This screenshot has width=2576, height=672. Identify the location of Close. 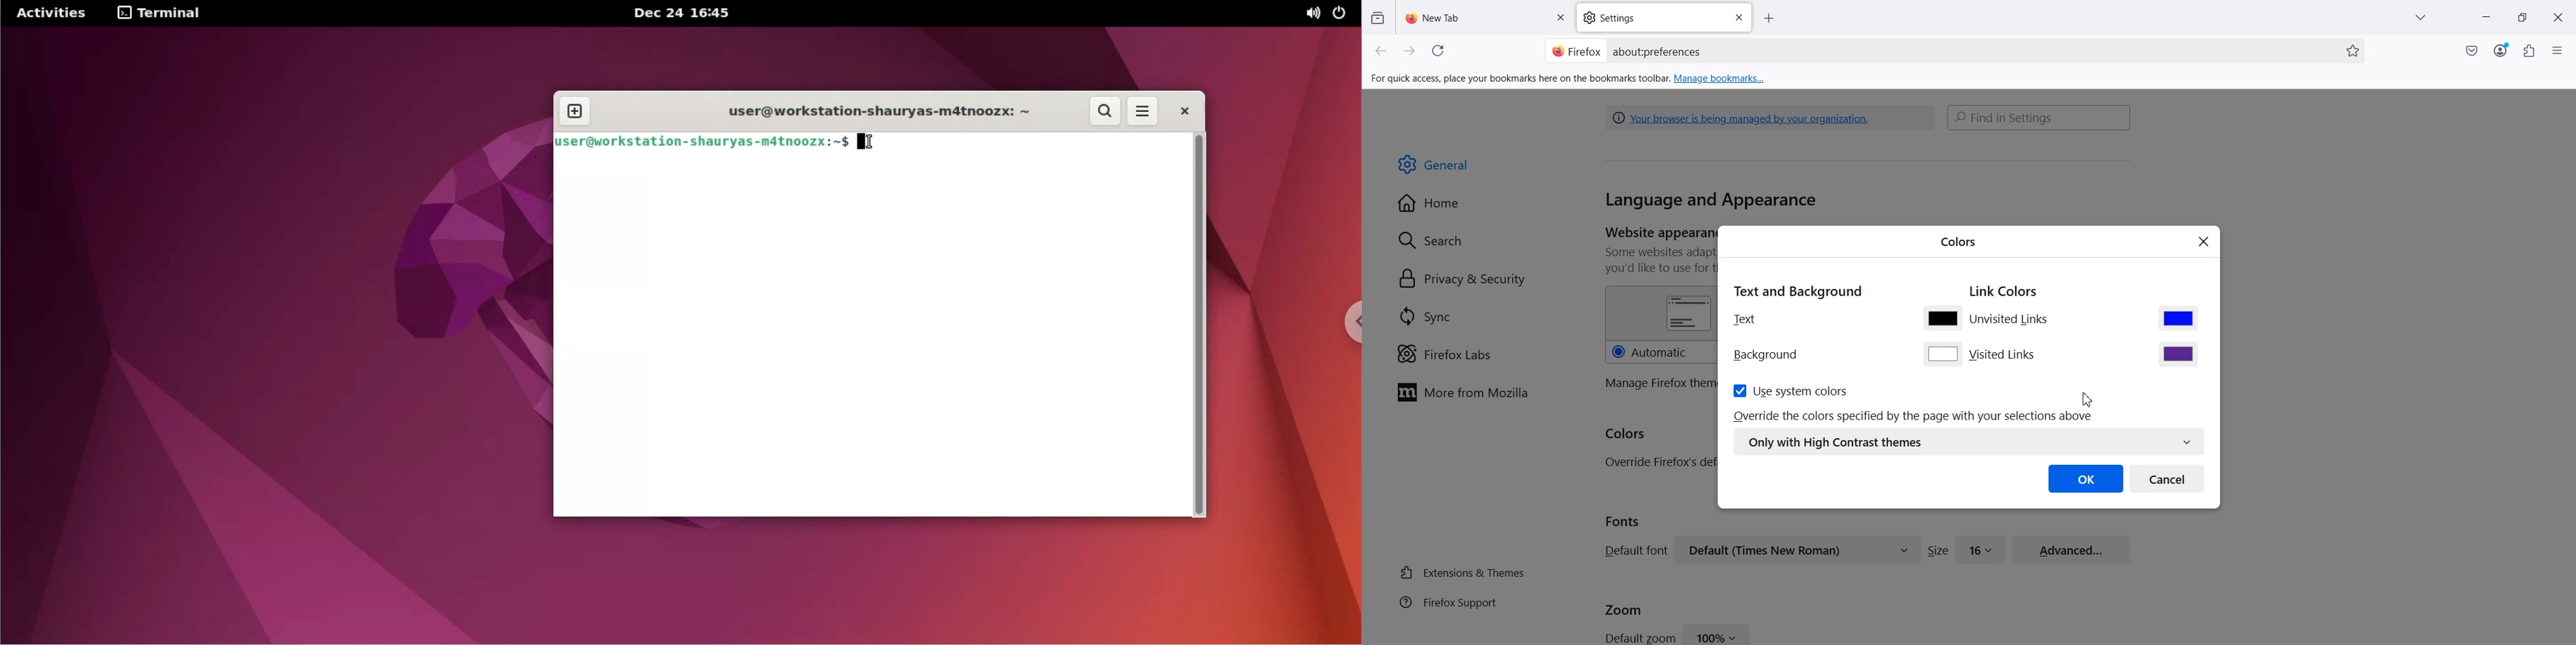
(1560, 18).